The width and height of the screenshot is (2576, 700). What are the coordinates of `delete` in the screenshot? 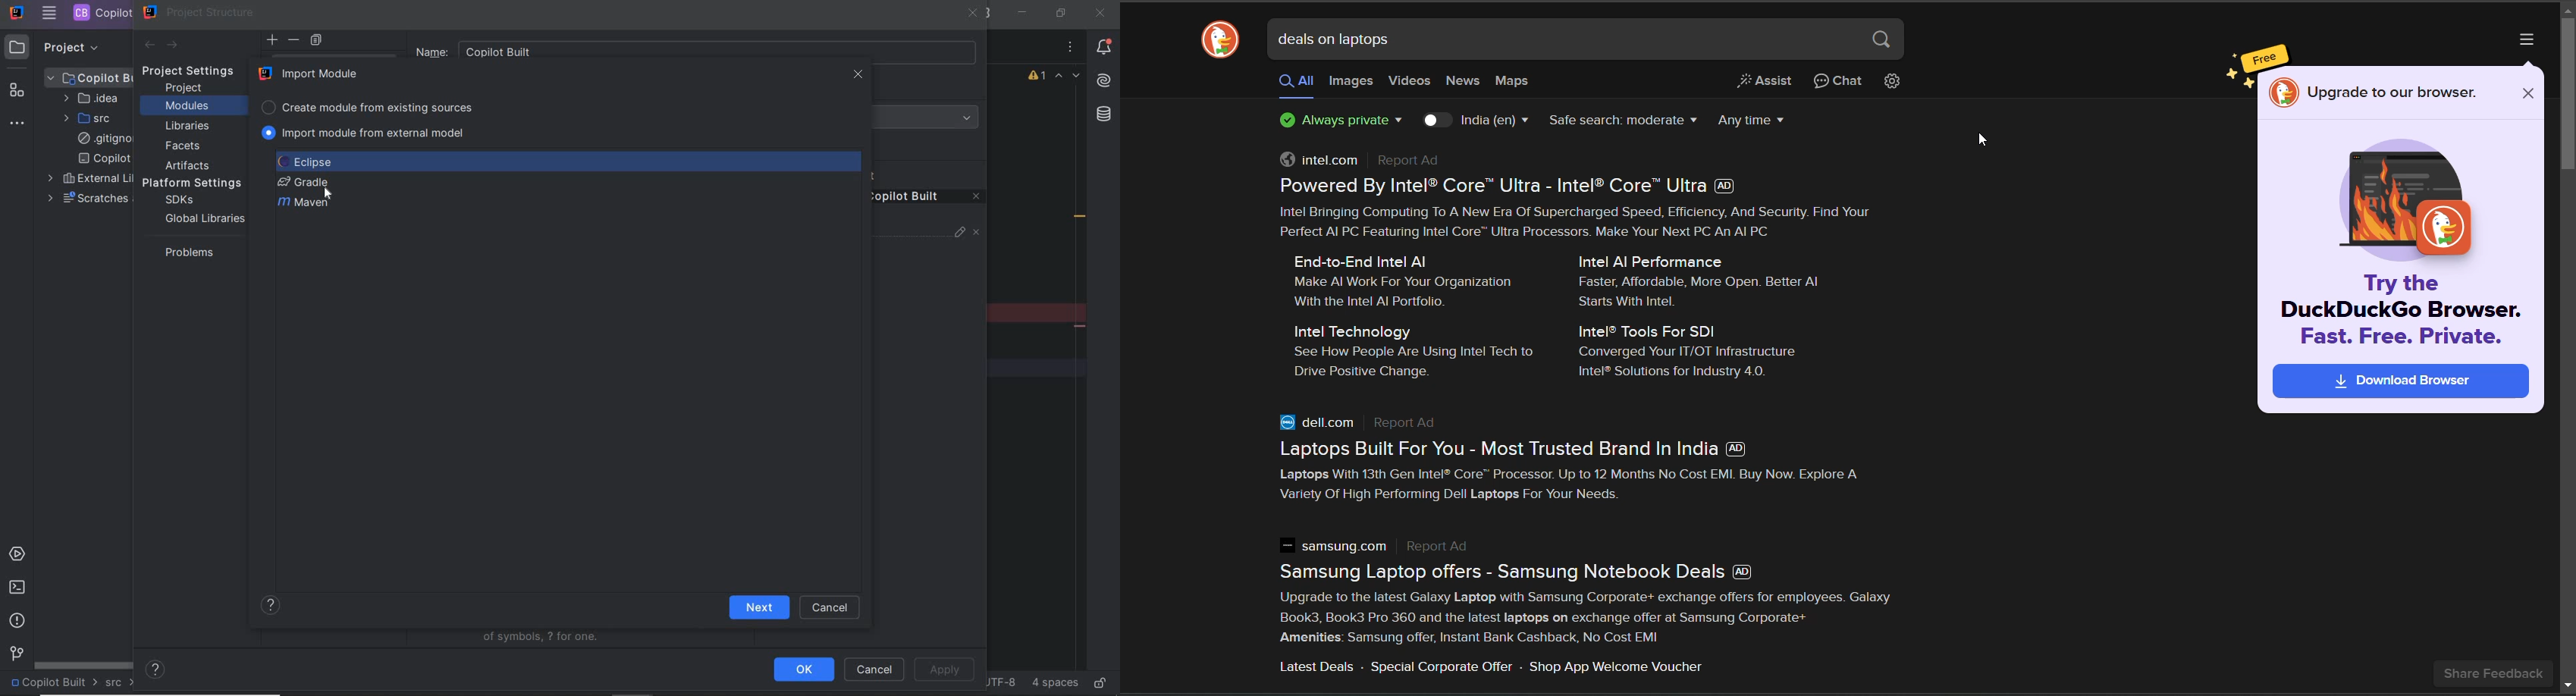 It's located at (295, 40).